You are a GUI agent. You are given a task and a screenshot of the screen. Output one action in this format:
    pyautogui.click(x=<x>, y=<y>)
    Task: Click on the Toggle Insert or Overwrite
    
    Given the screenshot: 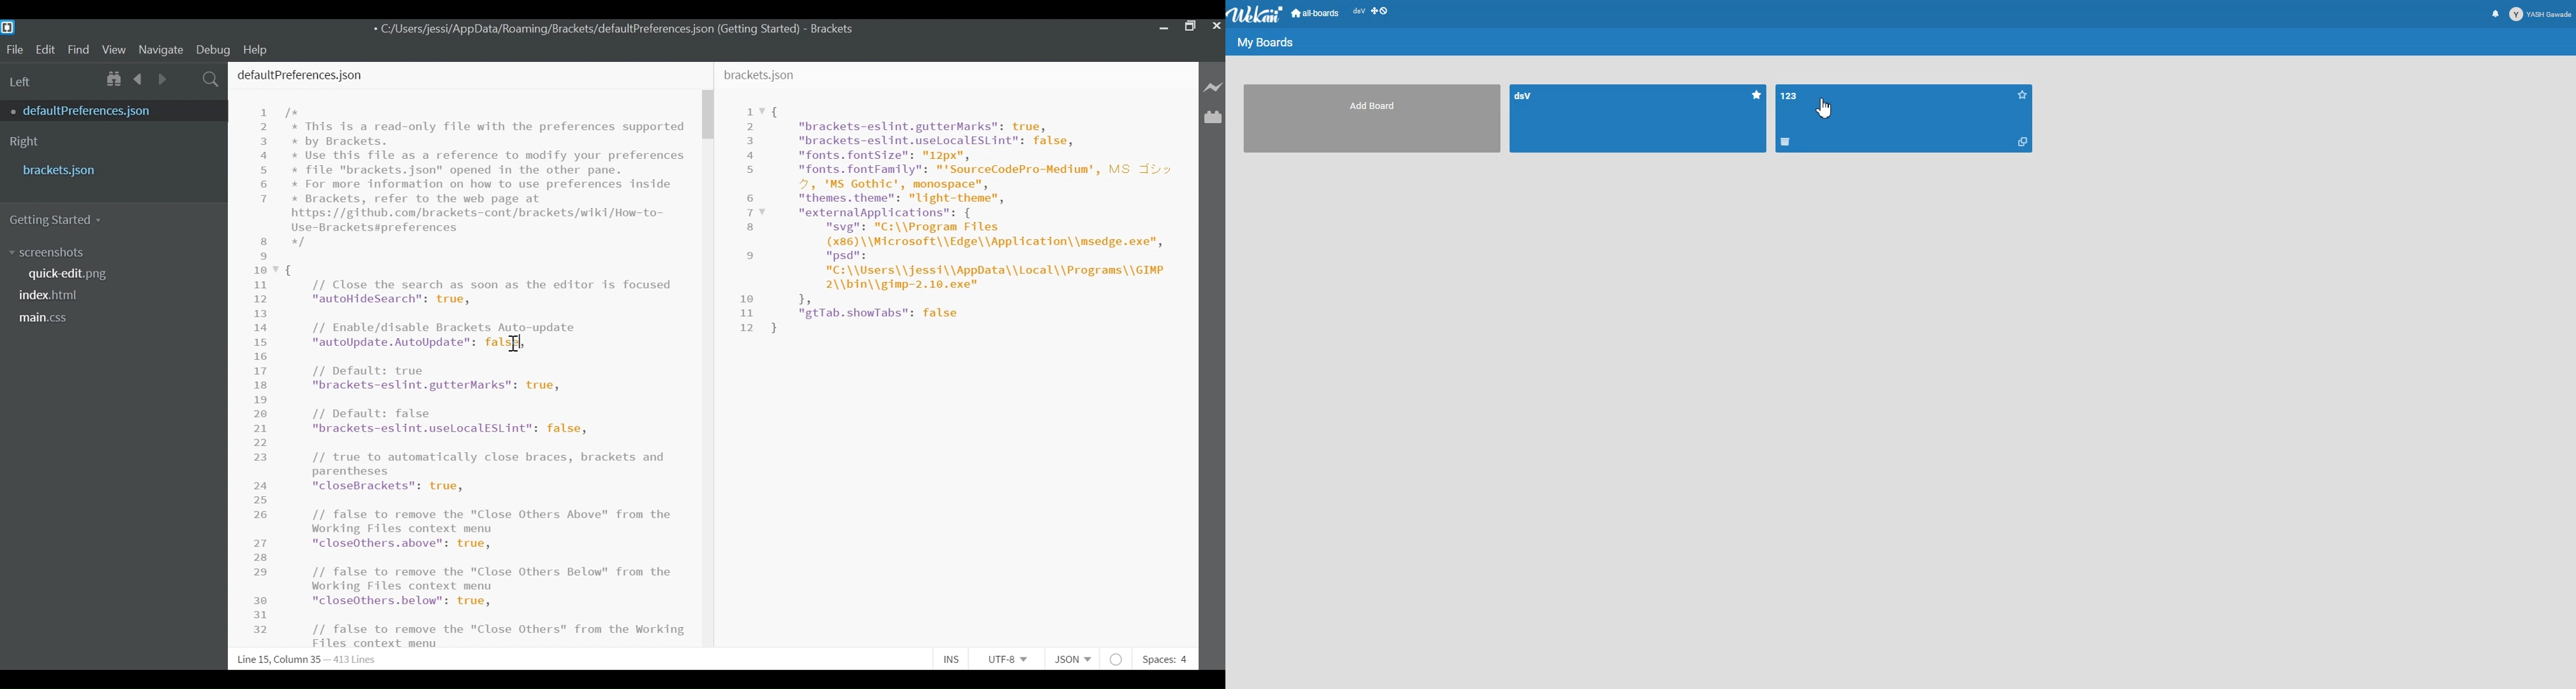 What is the action you would take?
    pyautogui.click(x=952, y=660)
    